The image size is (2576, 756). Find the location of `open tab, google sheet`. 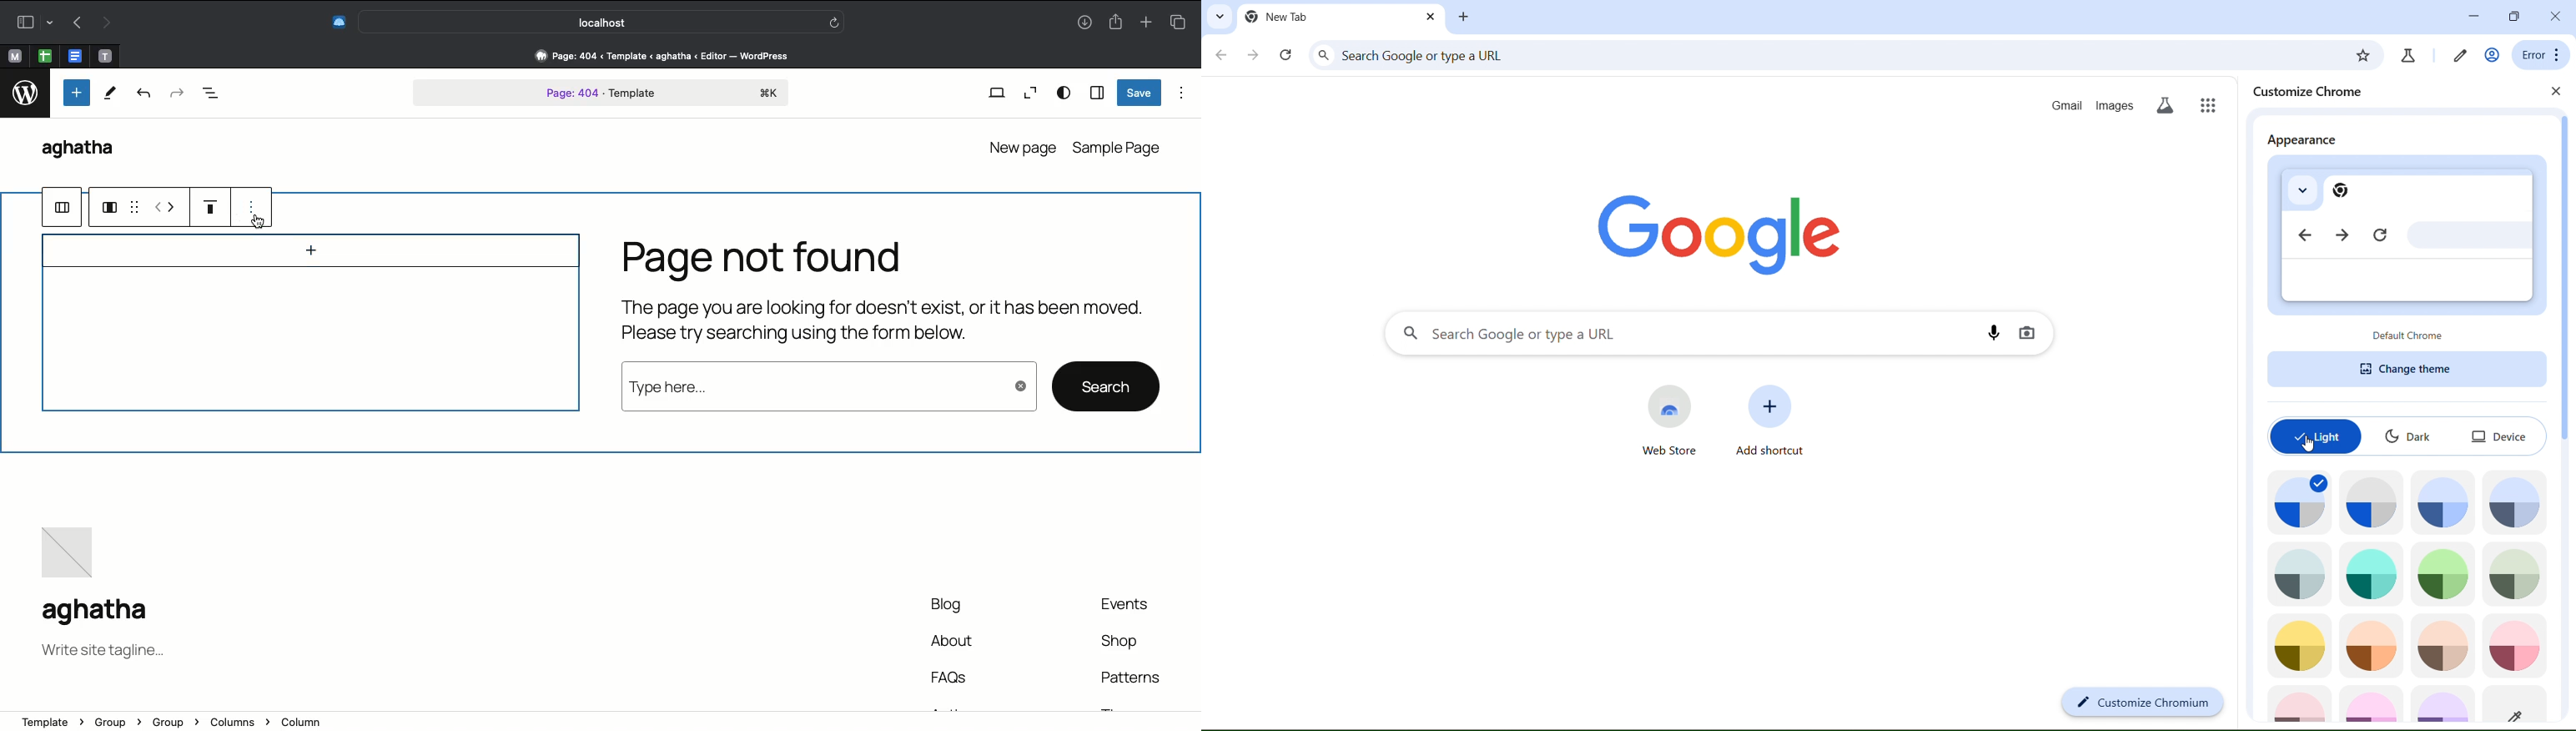

open tab, google sheet is located at coordinates (43, 56).